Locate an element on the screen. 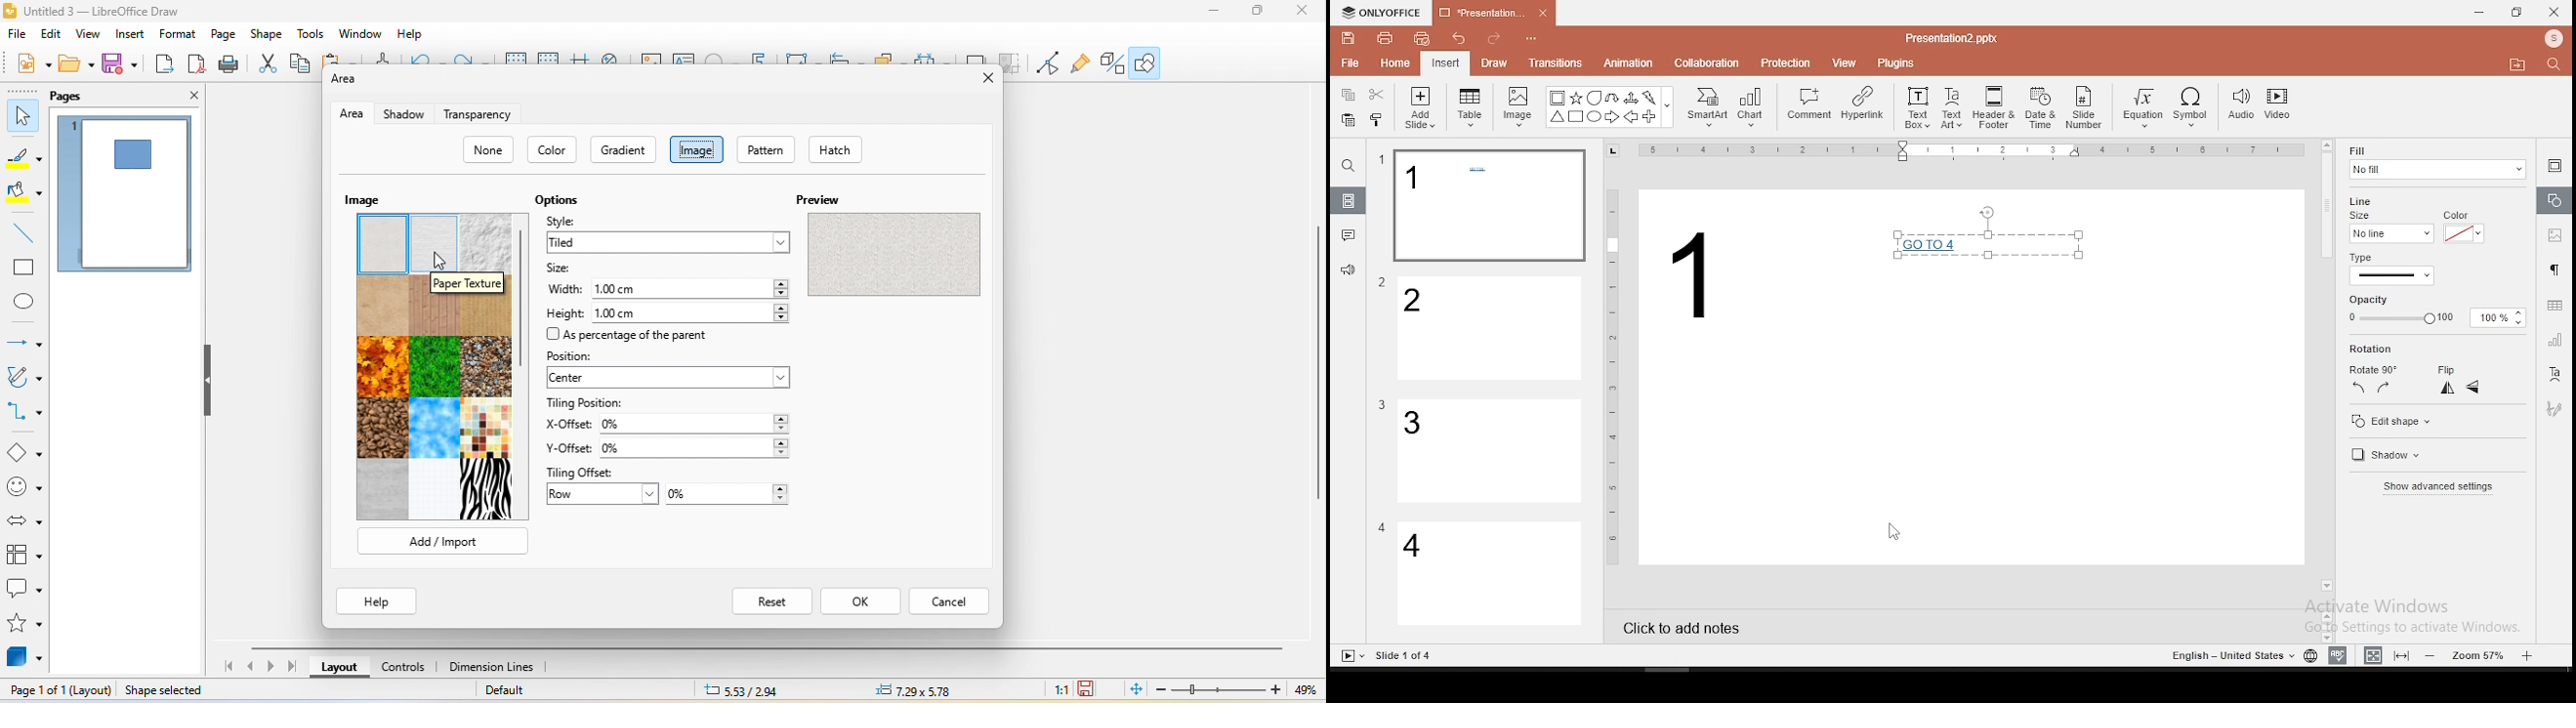 This screenshot has width=2576, height=728. language is located at coordinates (2309, 656).